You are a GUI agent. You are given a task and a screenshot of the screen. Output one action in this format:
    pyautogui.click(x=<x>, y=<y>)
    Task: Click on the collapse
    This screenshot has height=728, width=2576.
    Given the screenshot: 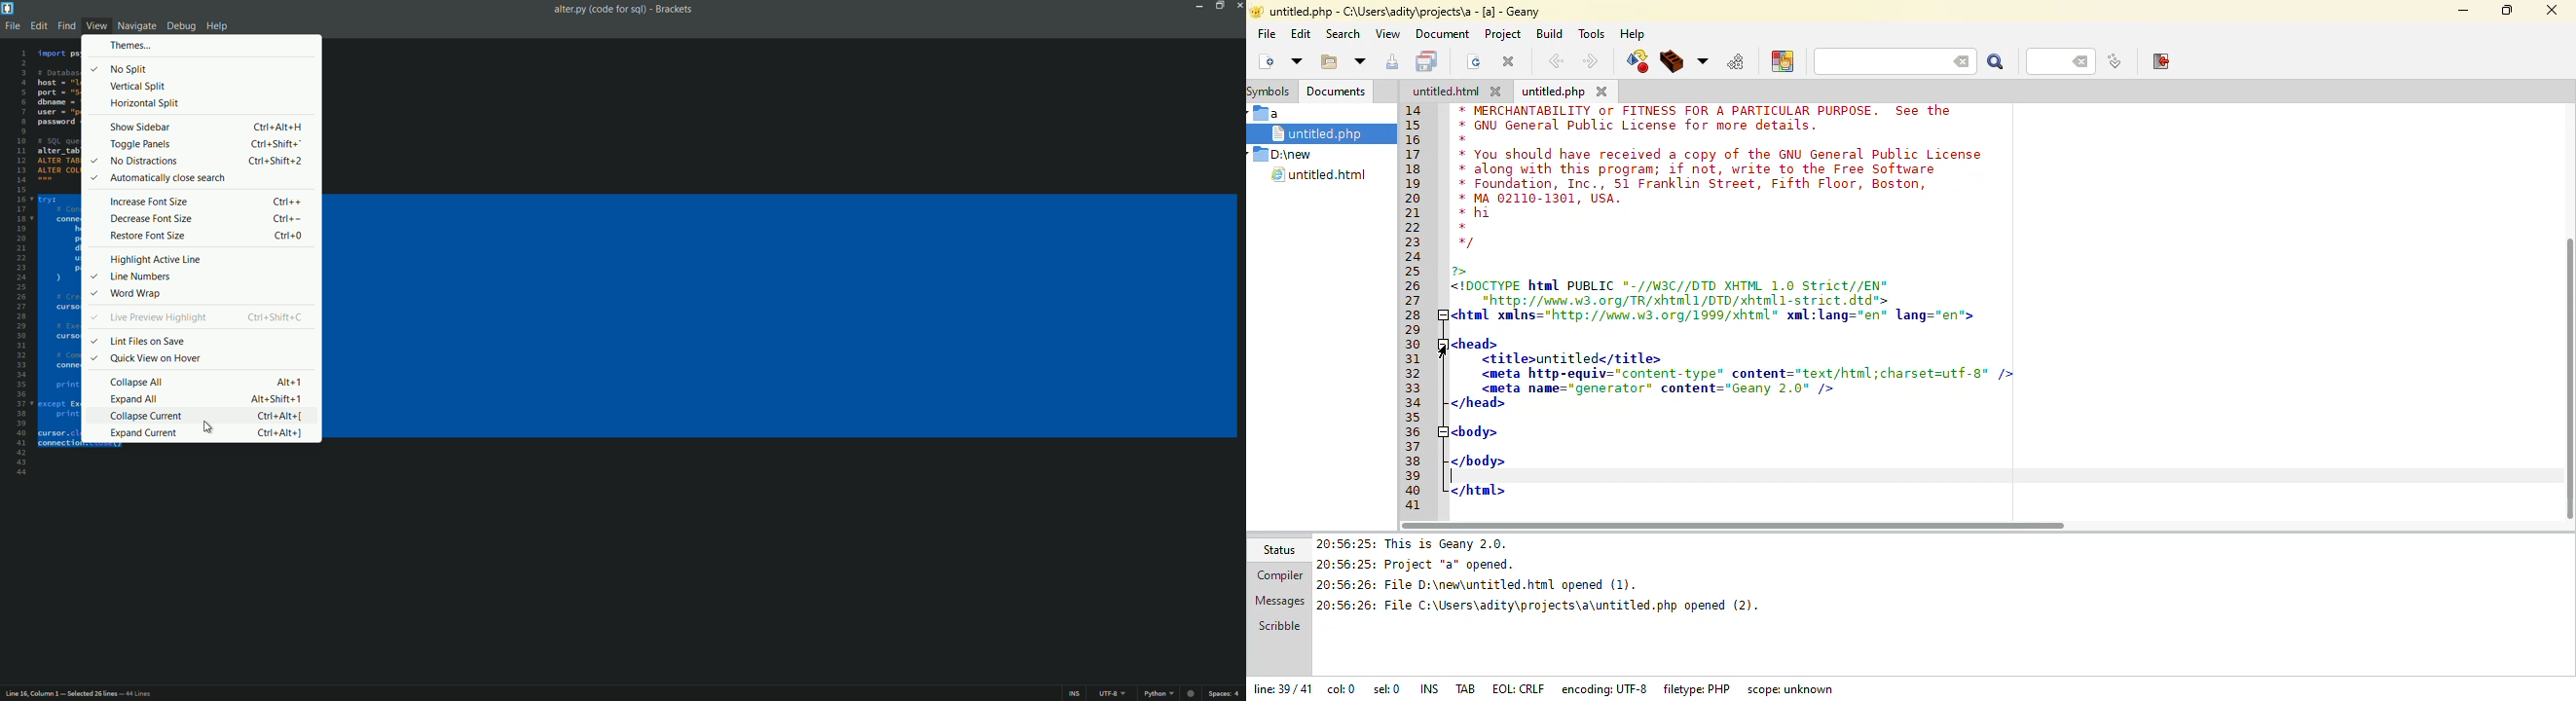 What is the action you would take?
    pyautogui.click(x=1446, y=345)
    